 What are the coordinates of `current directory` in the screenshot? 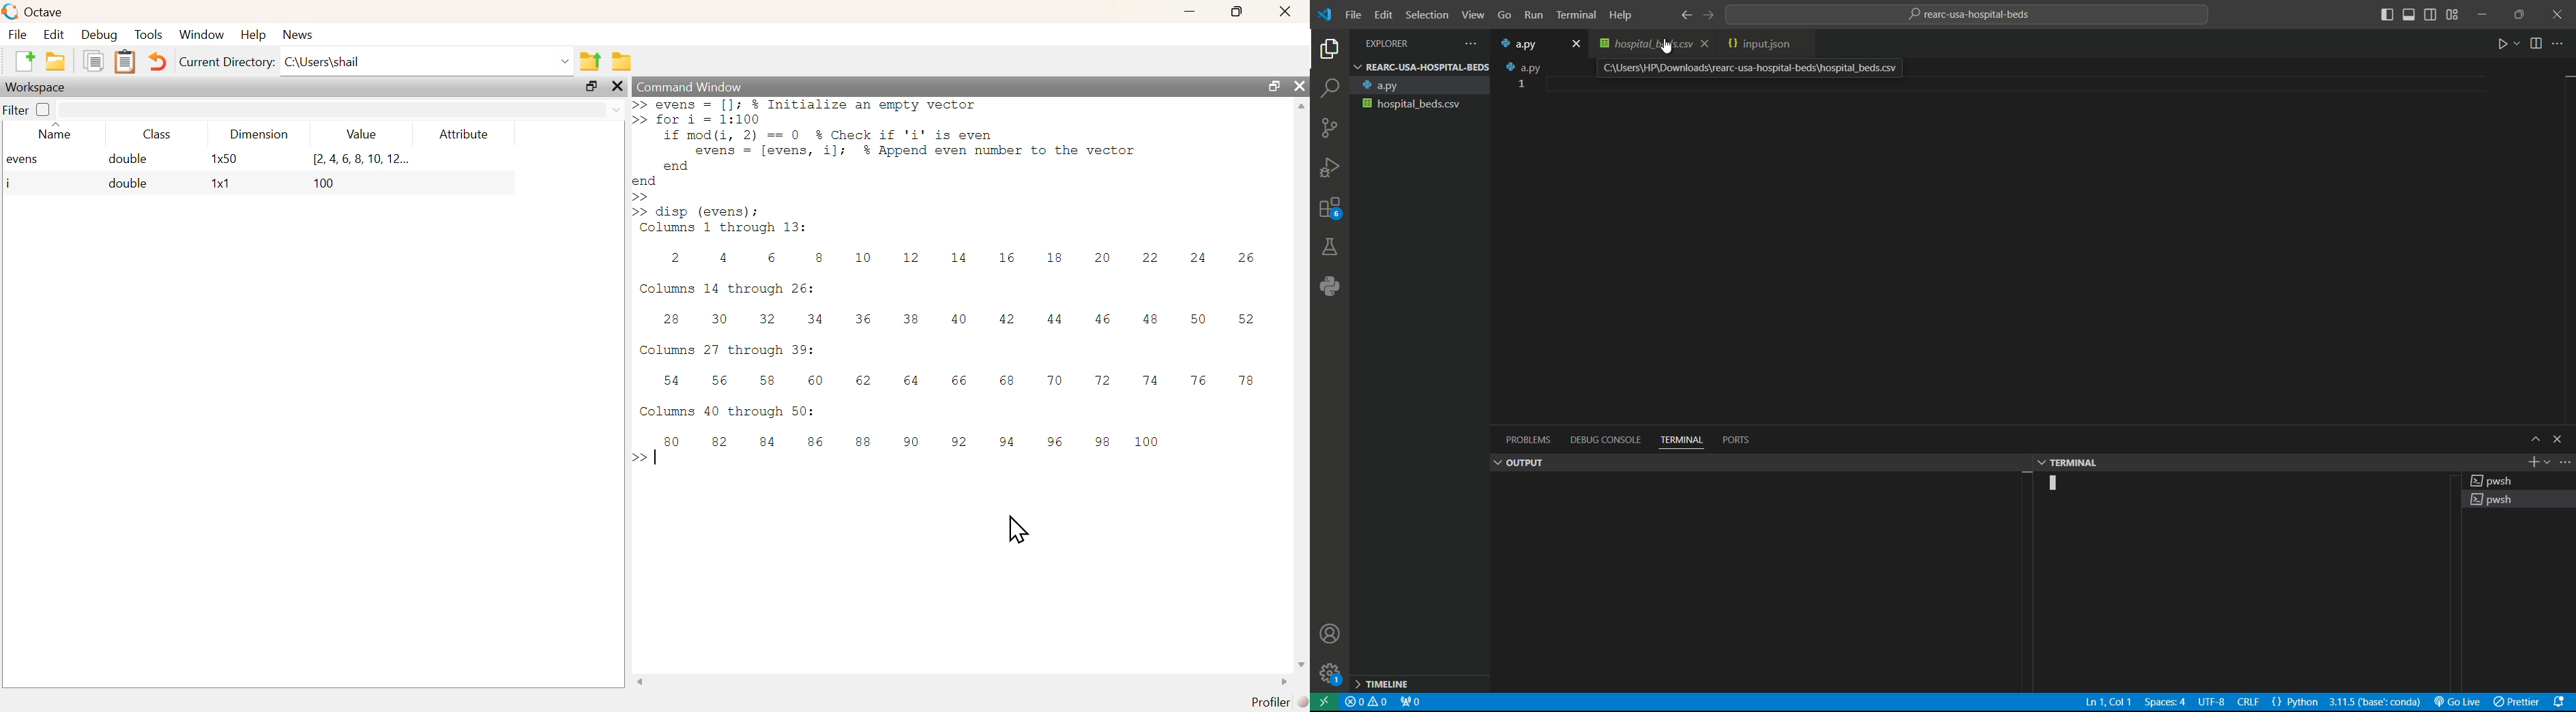 It's located at (226, 61).